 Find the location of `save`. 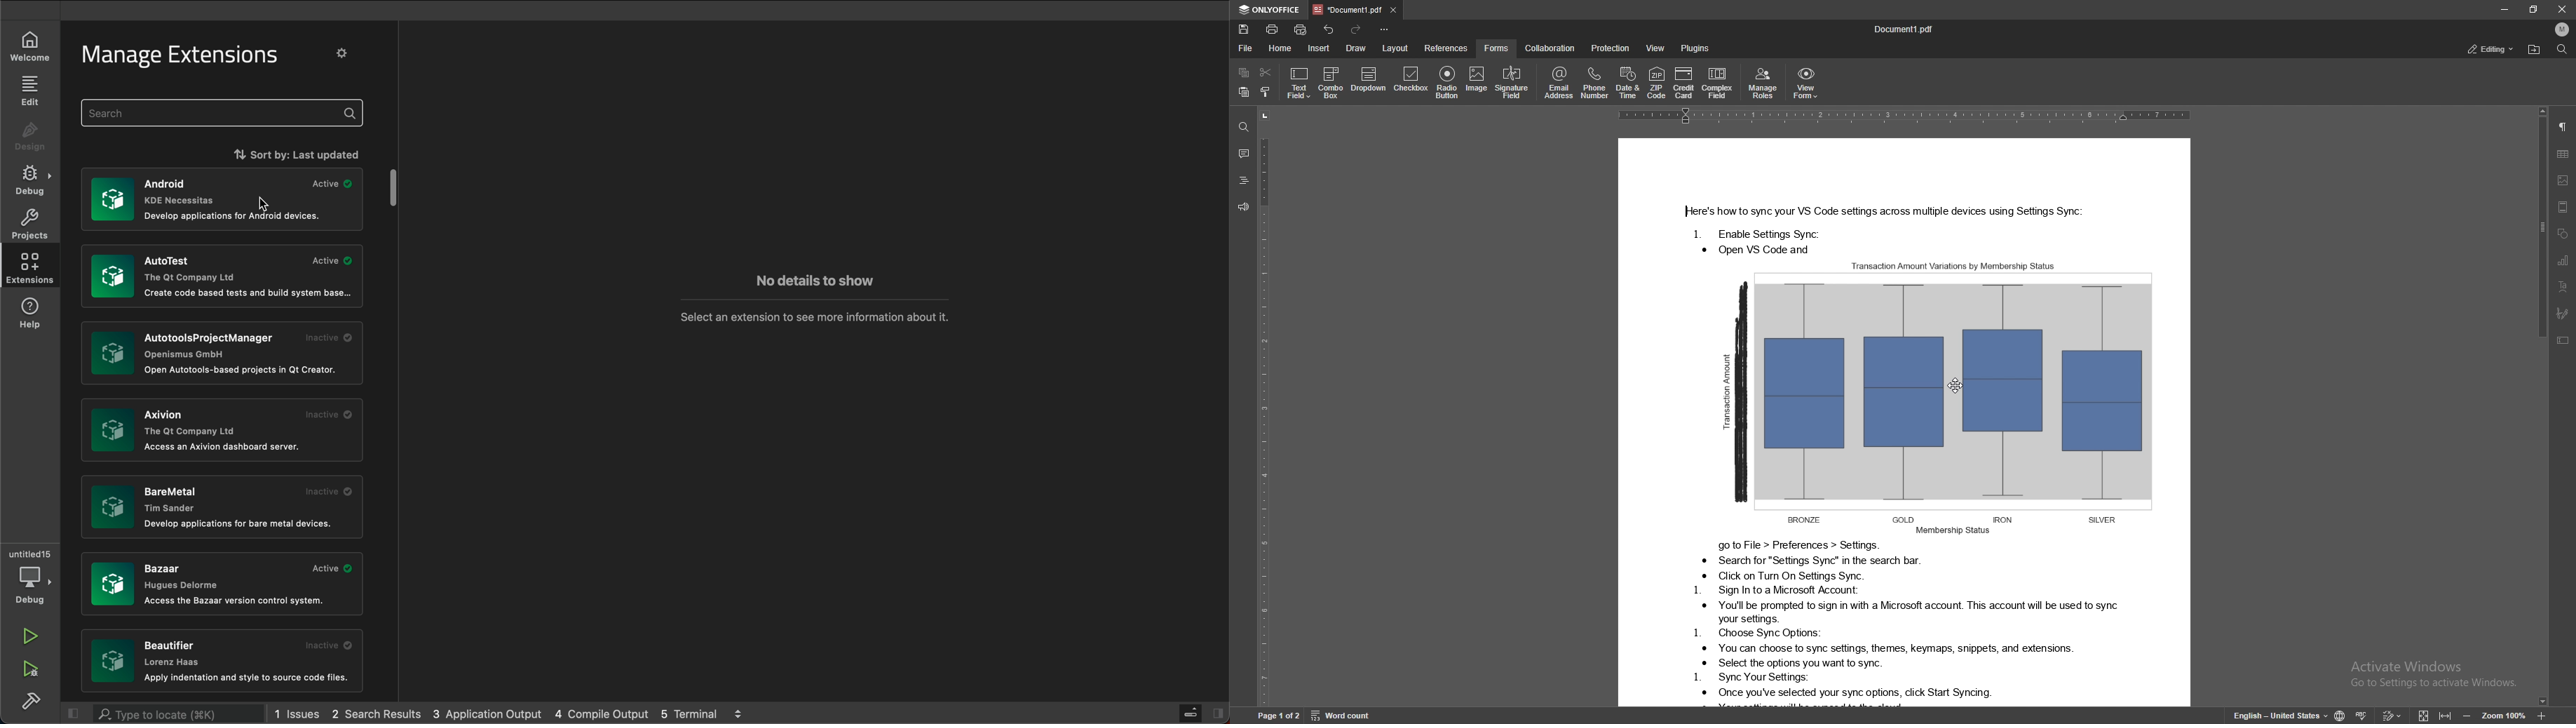

save is located at coordinates (1244, 28).